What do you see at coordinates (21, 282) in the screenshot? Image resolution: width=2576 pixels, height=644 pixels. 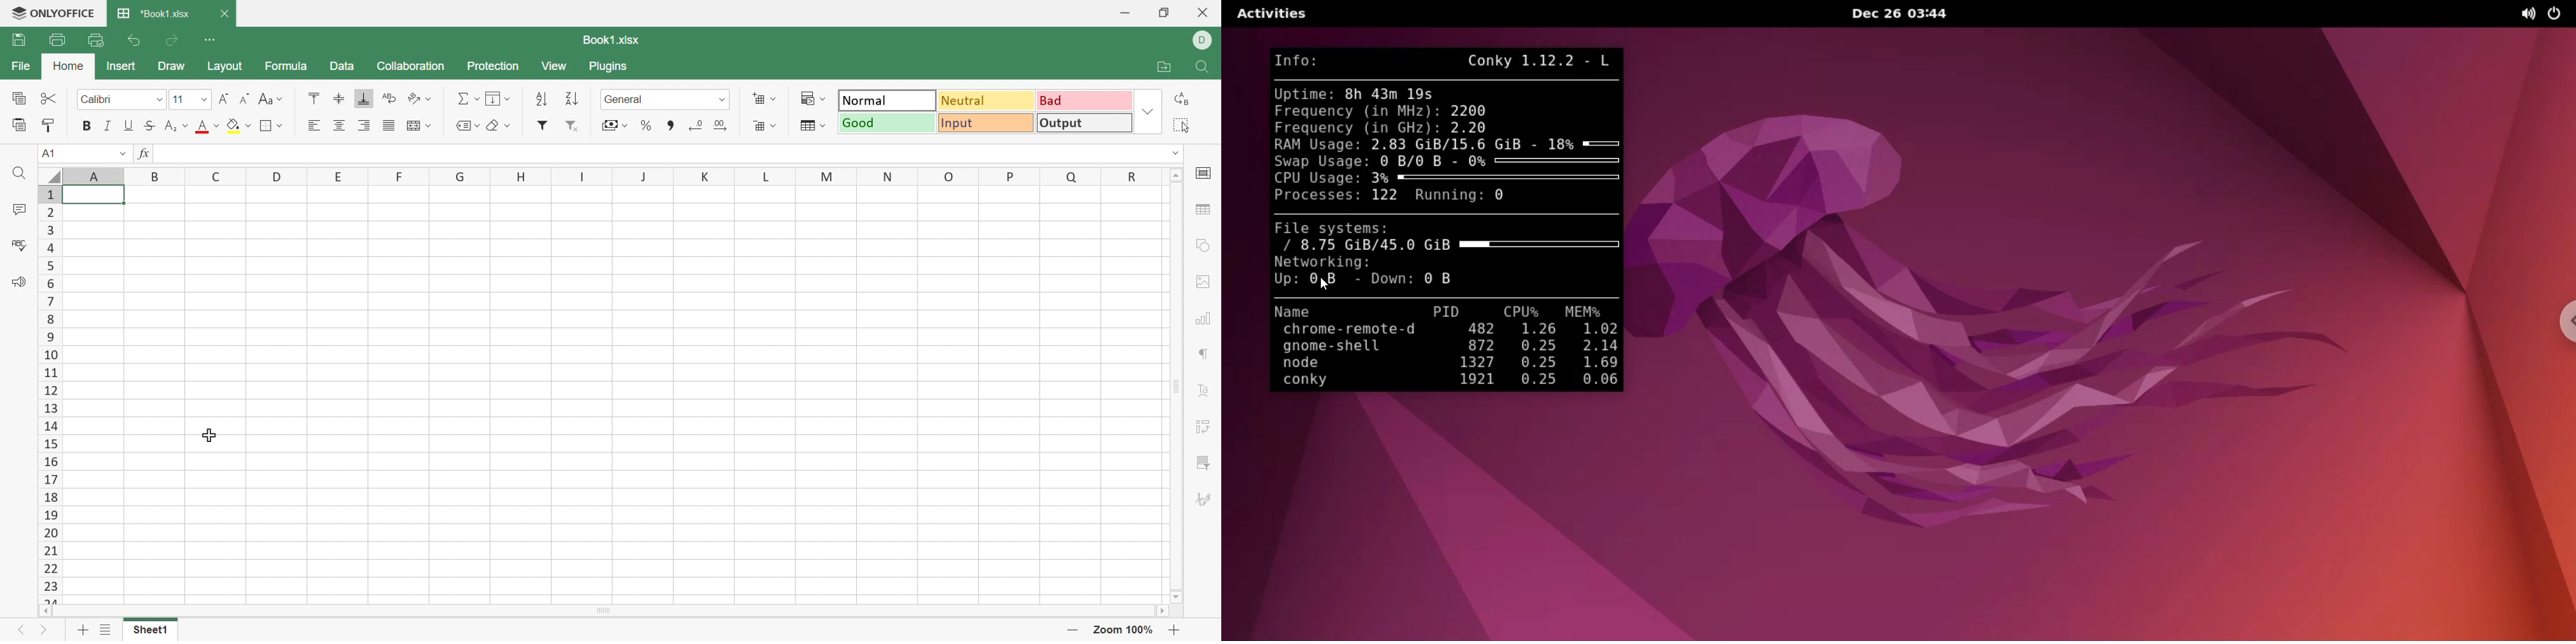 I see `Feedback & Support` at bounding box center [21, 282].